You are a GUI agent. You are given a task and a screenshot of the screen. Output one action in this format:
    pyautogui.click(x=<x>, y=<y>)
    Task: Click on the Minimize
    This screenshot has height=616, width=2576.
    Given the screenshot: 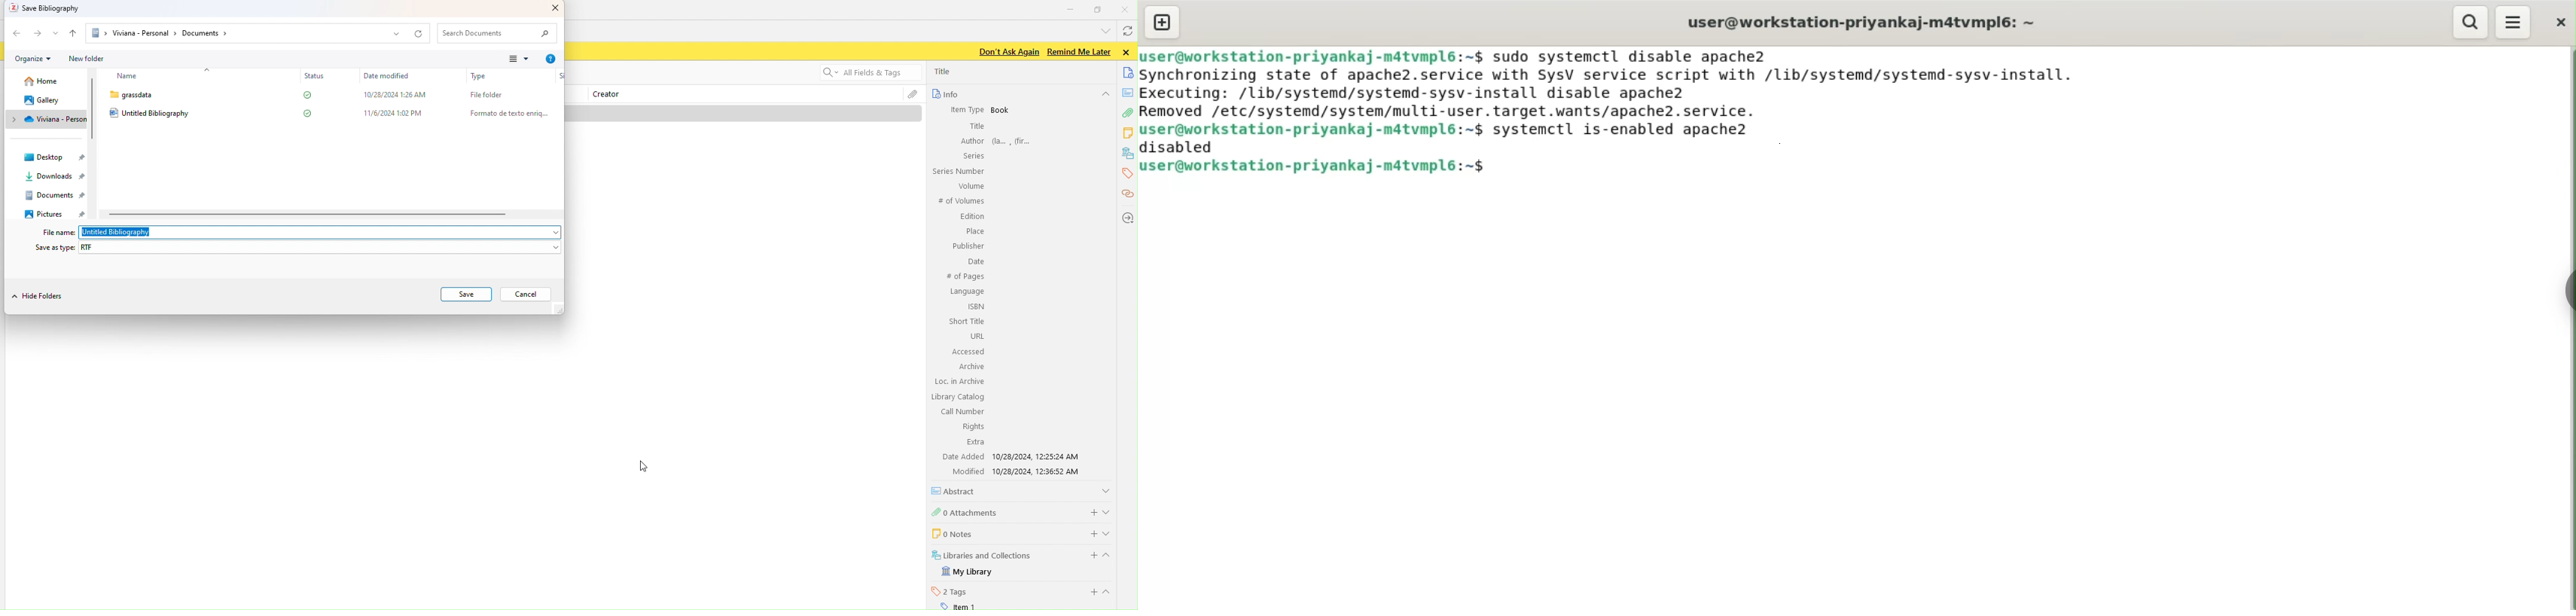 What is the action you would take?
    pyautogui.click(x=1071, y=8)
    